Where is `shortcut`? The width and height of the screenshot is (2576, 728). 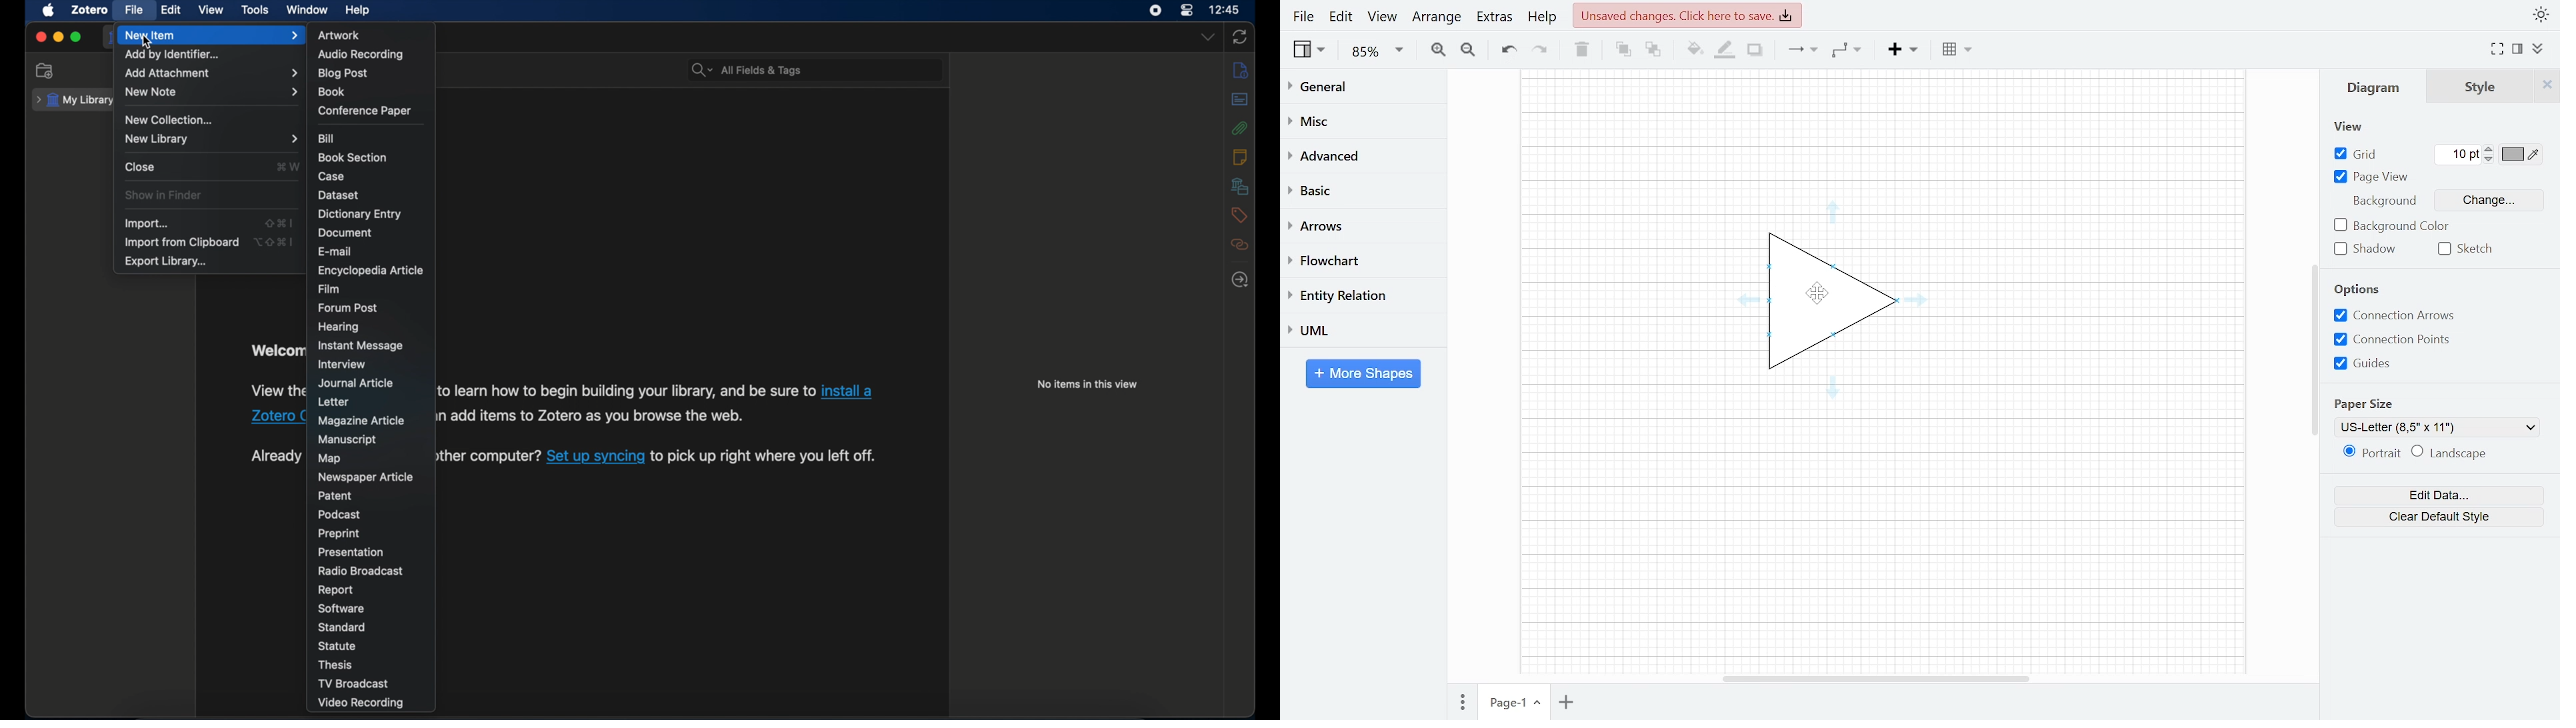 shortcut is located at coordinates (279, 223).